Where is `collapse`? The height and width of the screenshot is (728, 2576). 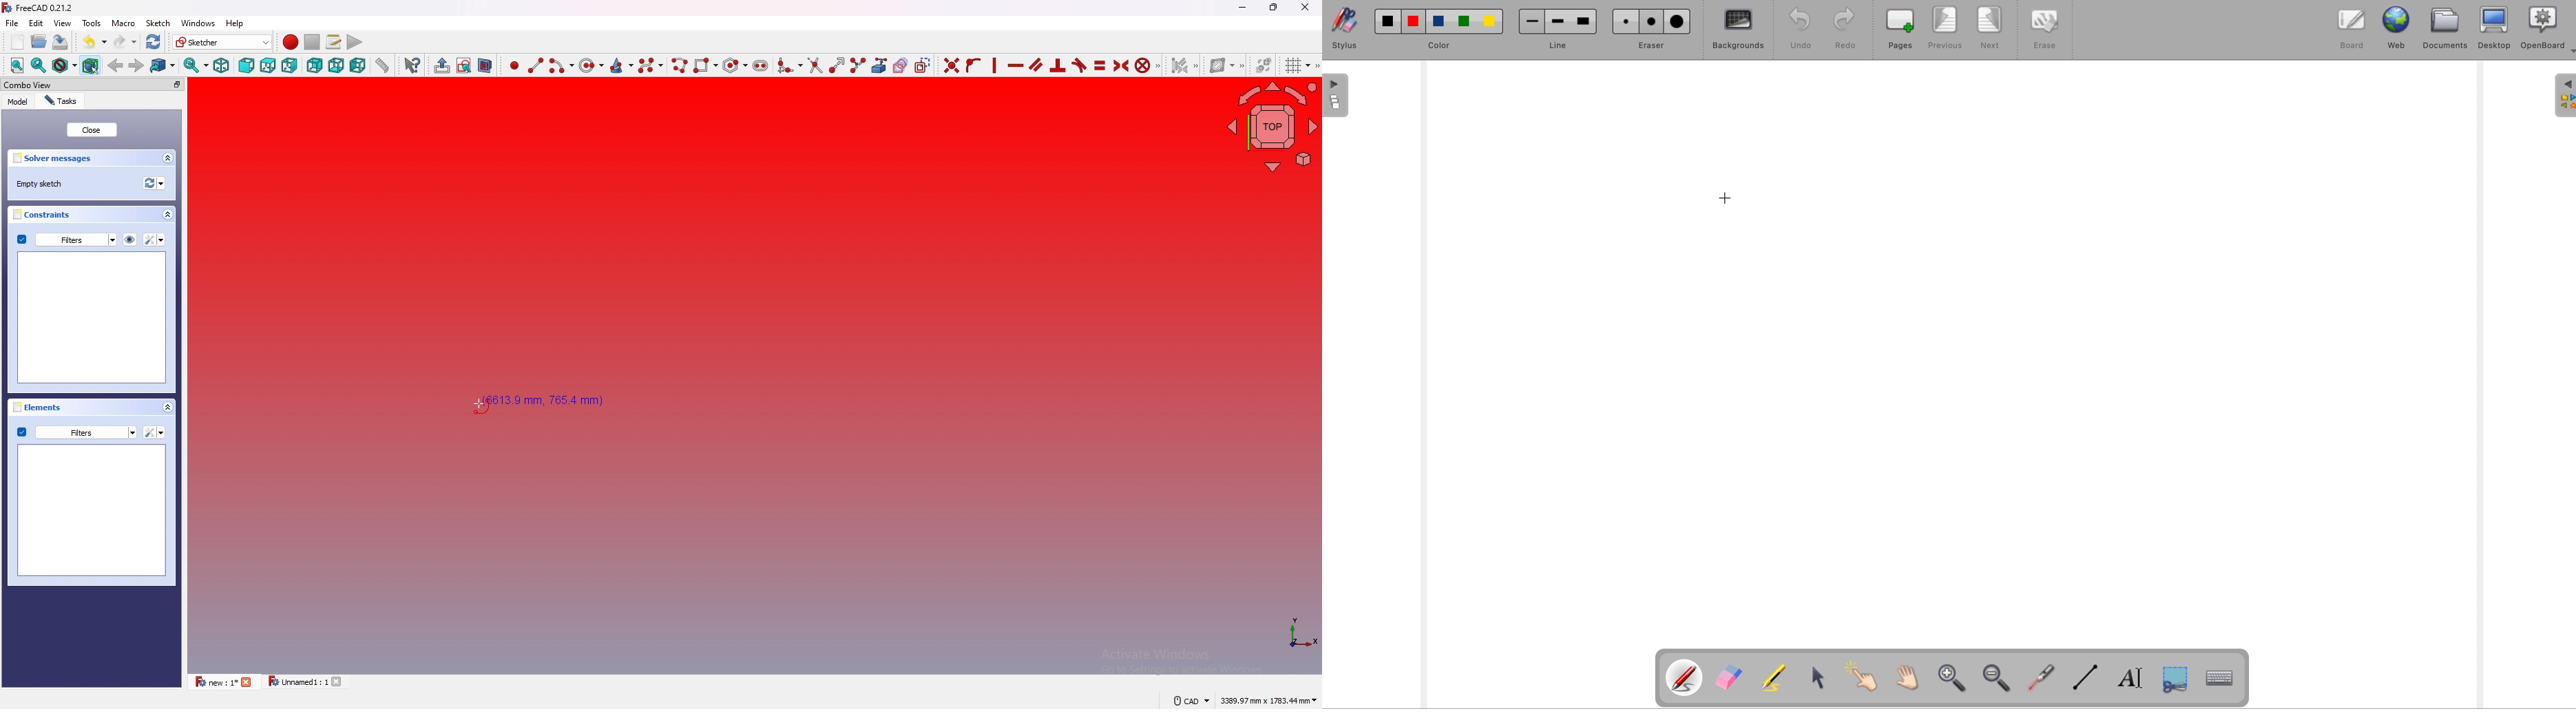 collapse is located at coordinates (167, 407).